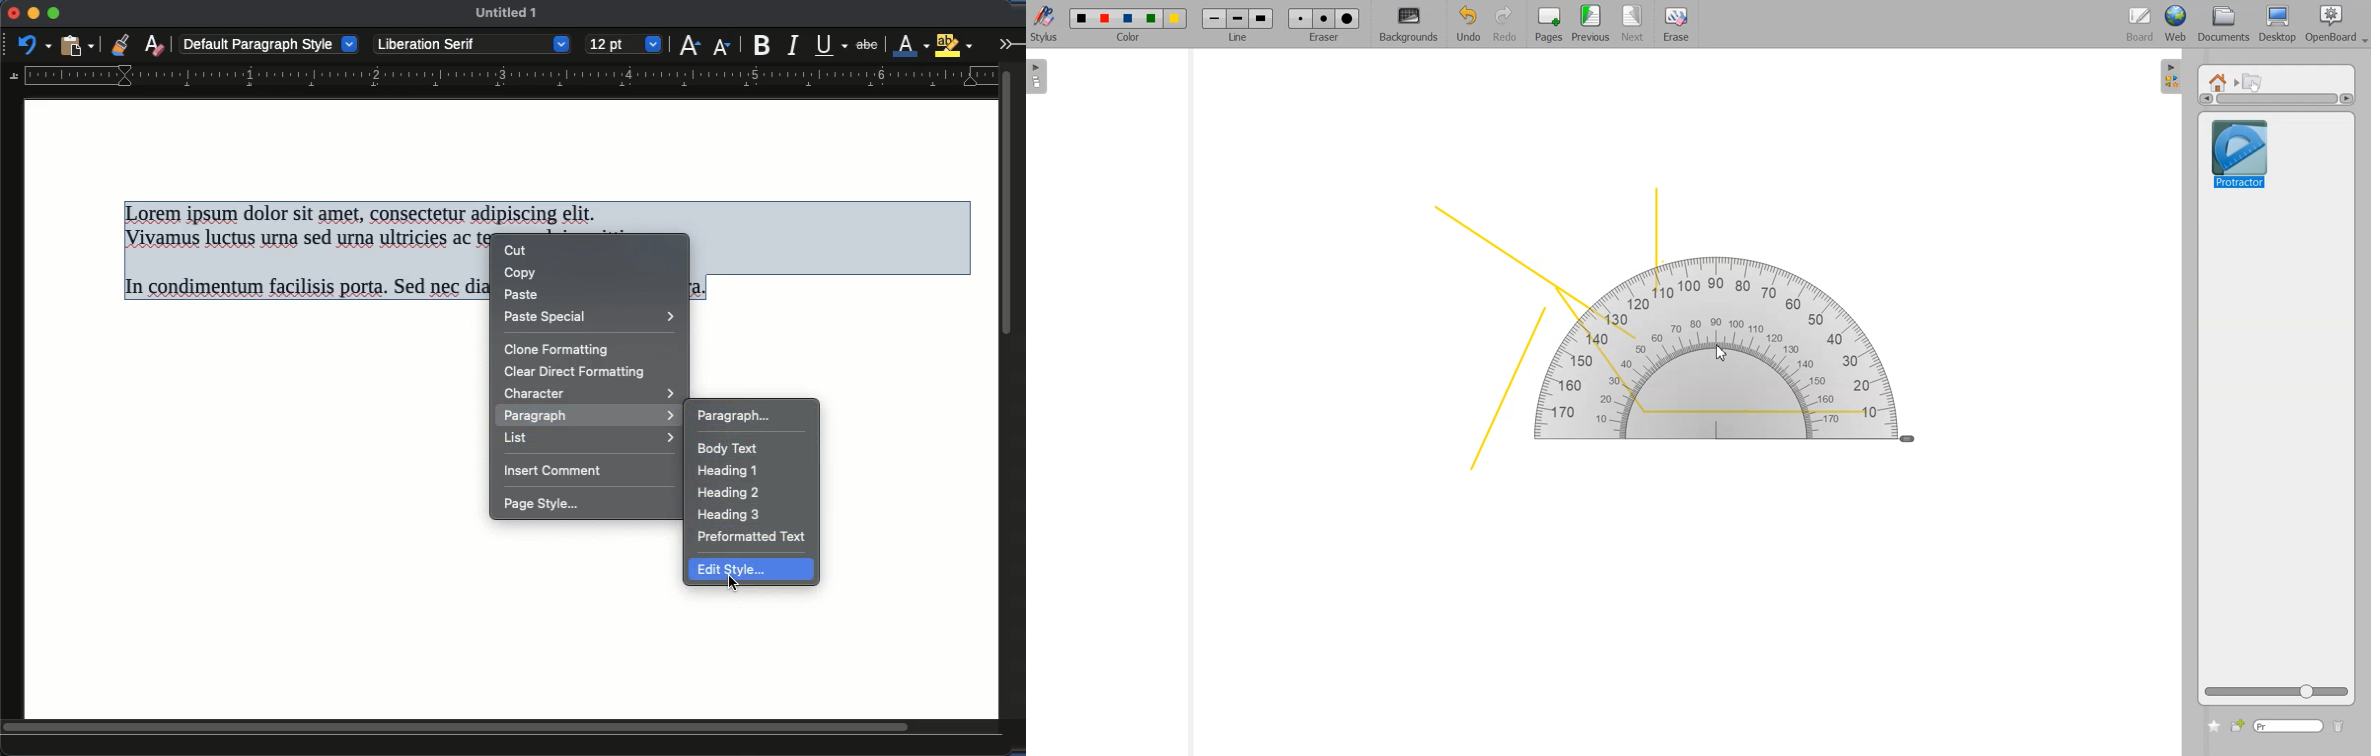 The image size is (2380, 756). I want to click on expand, so click(1009, 43).